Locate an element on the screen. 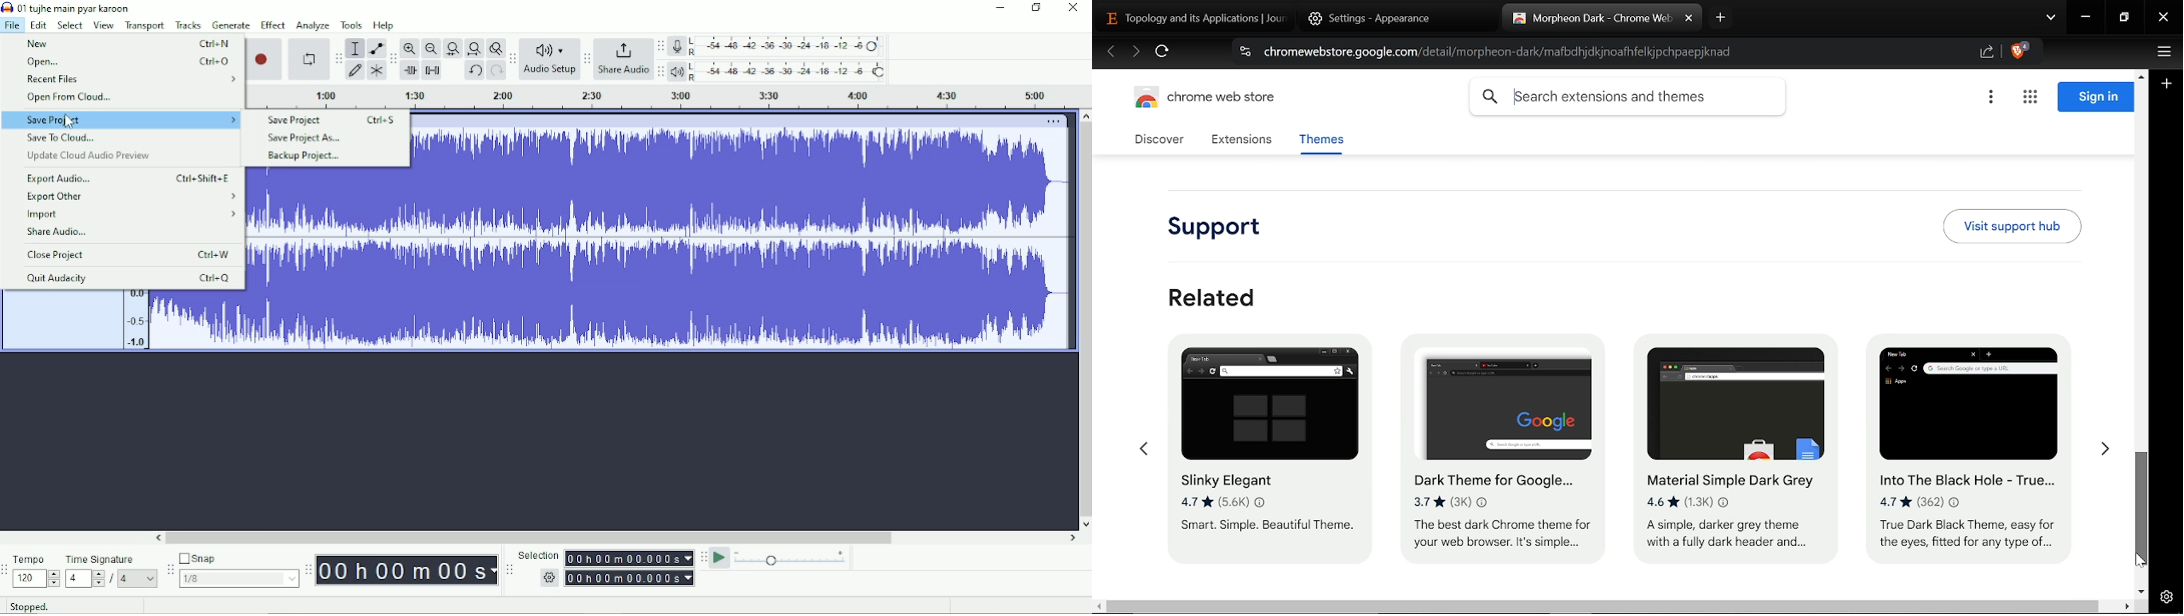 The image size is (2184, 616). Undo is located at coordinates (475, 71).